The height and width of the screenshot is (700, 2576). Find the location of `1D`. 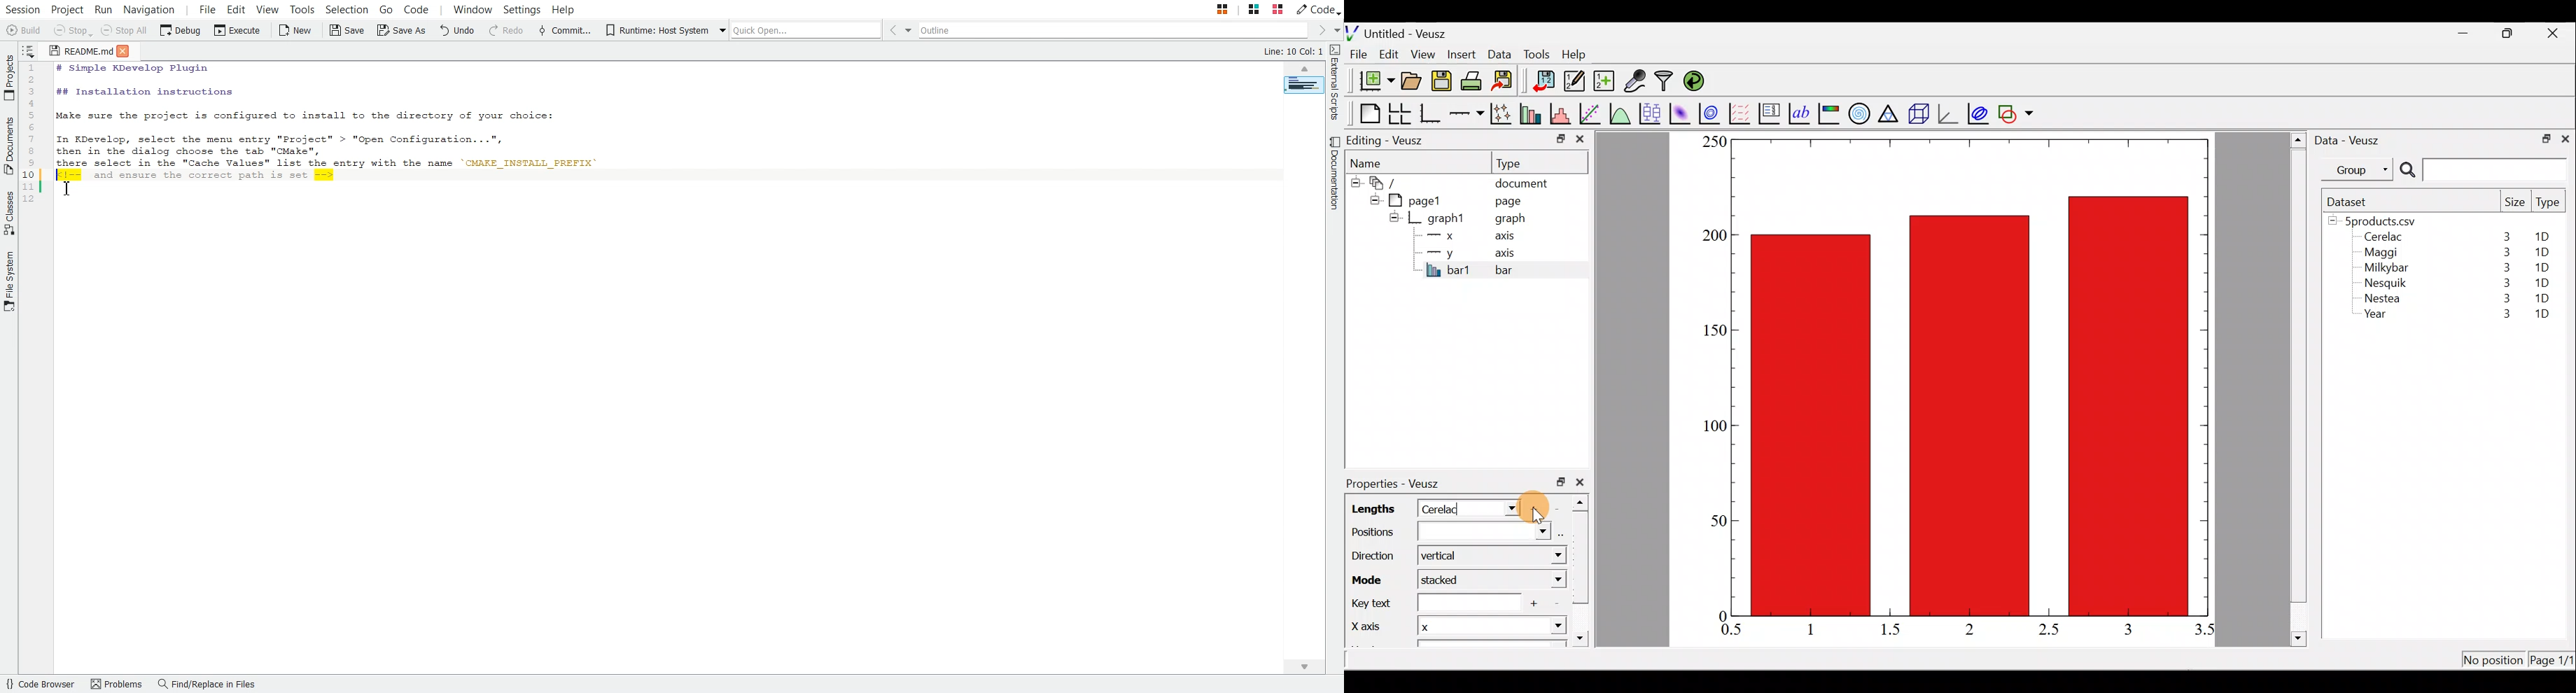

1D is located at coordinates (2542, 315).